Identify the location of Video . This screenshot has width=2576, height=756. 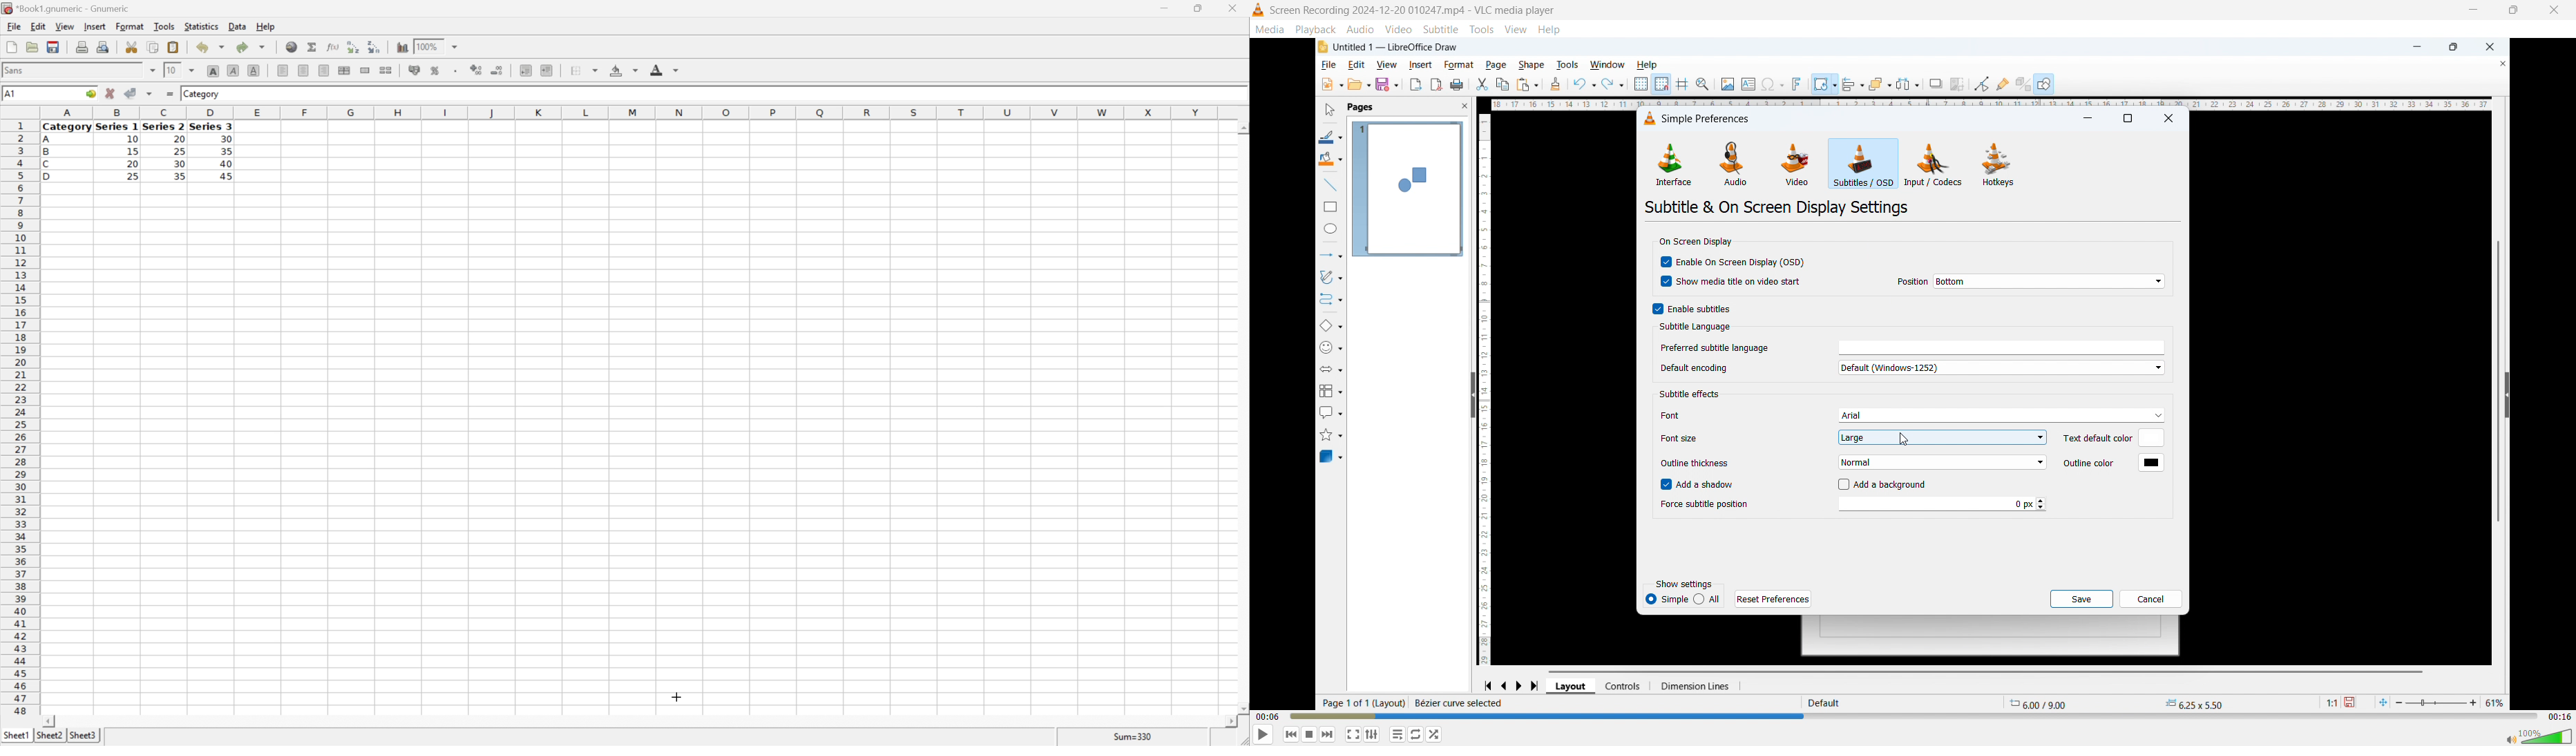
(1397, 30).